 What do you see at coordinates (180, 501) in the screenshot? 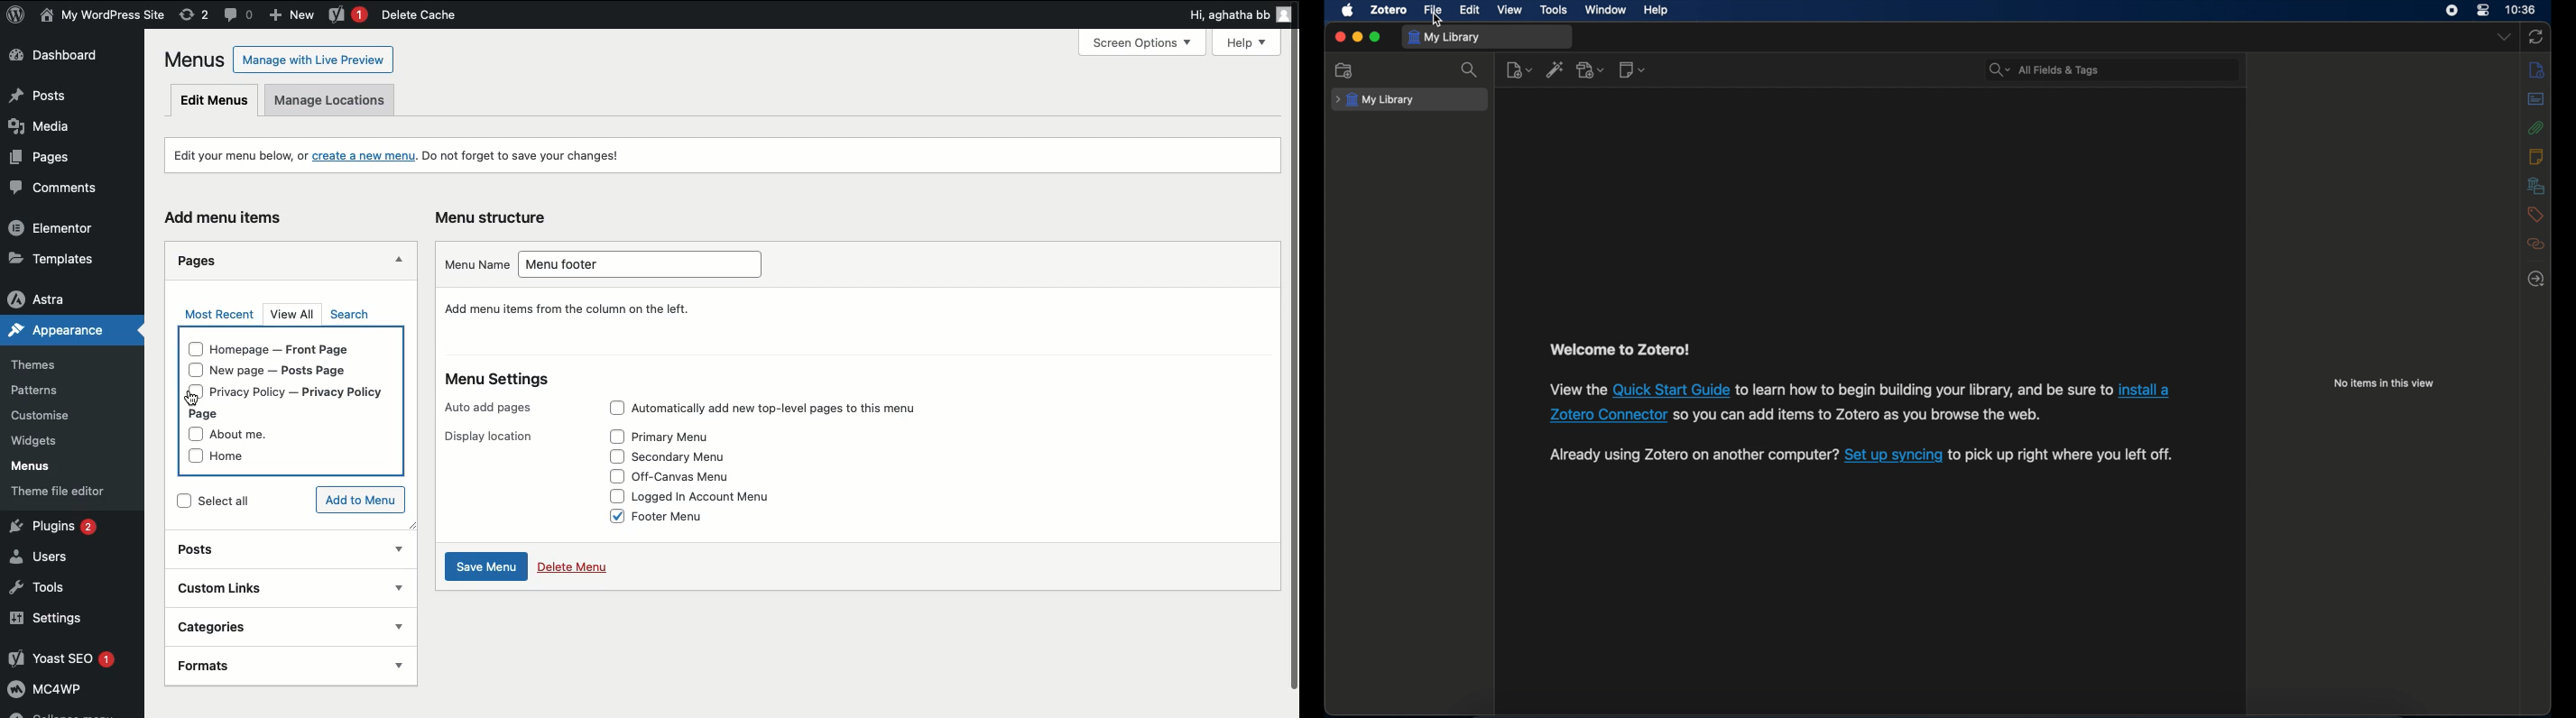
I see `checkbox` at bounding box center [180, 501].